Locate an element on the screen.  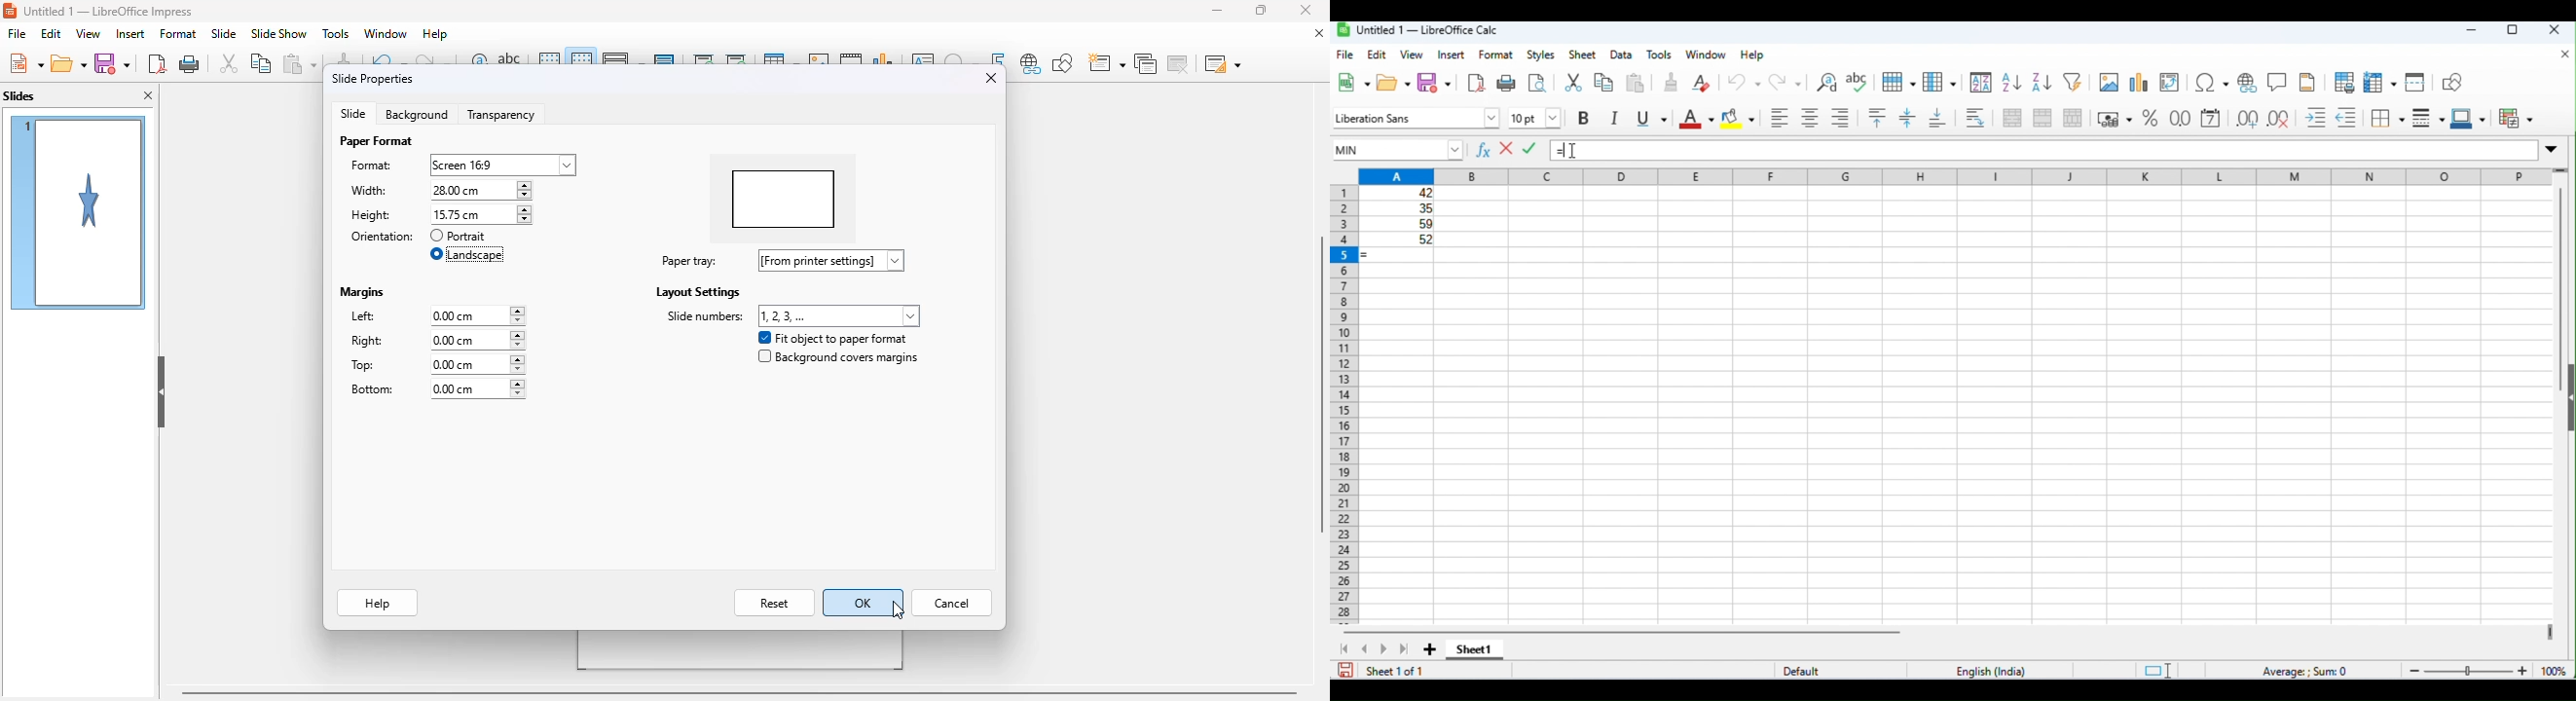
font style is located at coordinates (1416, 116).